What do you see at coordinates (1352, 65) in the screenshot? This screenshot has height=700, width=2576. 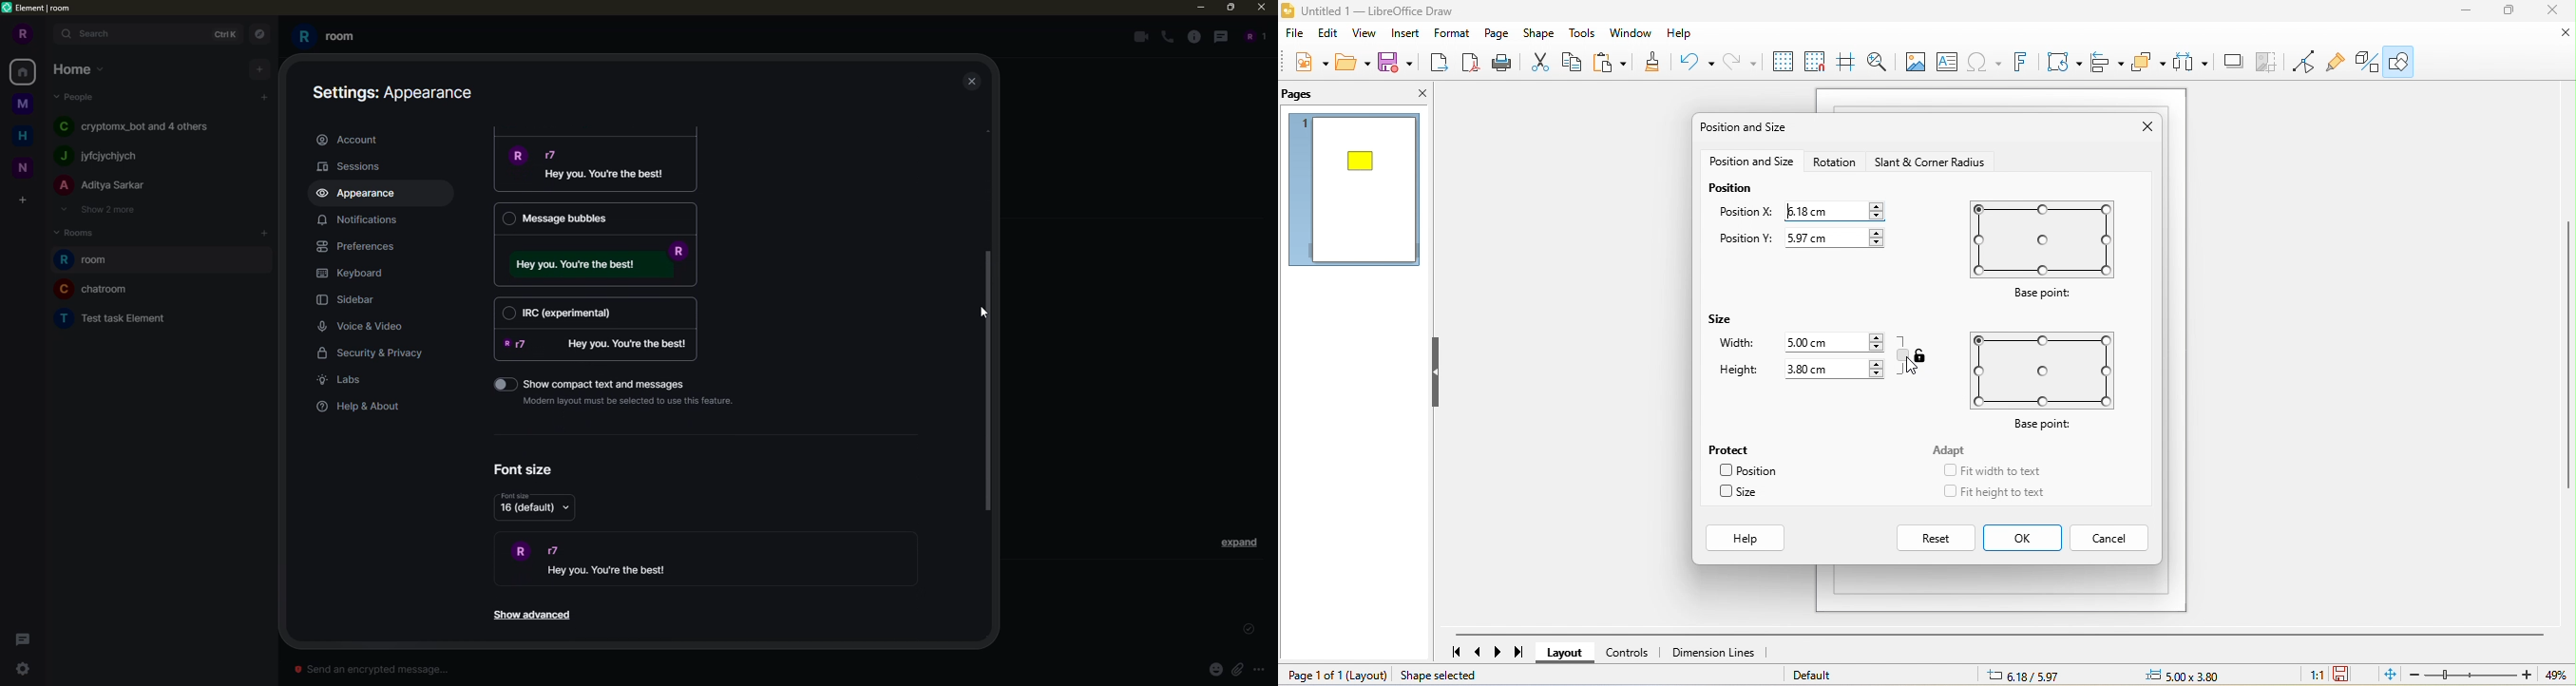 I see `open` at bounding box center [1352, 65].